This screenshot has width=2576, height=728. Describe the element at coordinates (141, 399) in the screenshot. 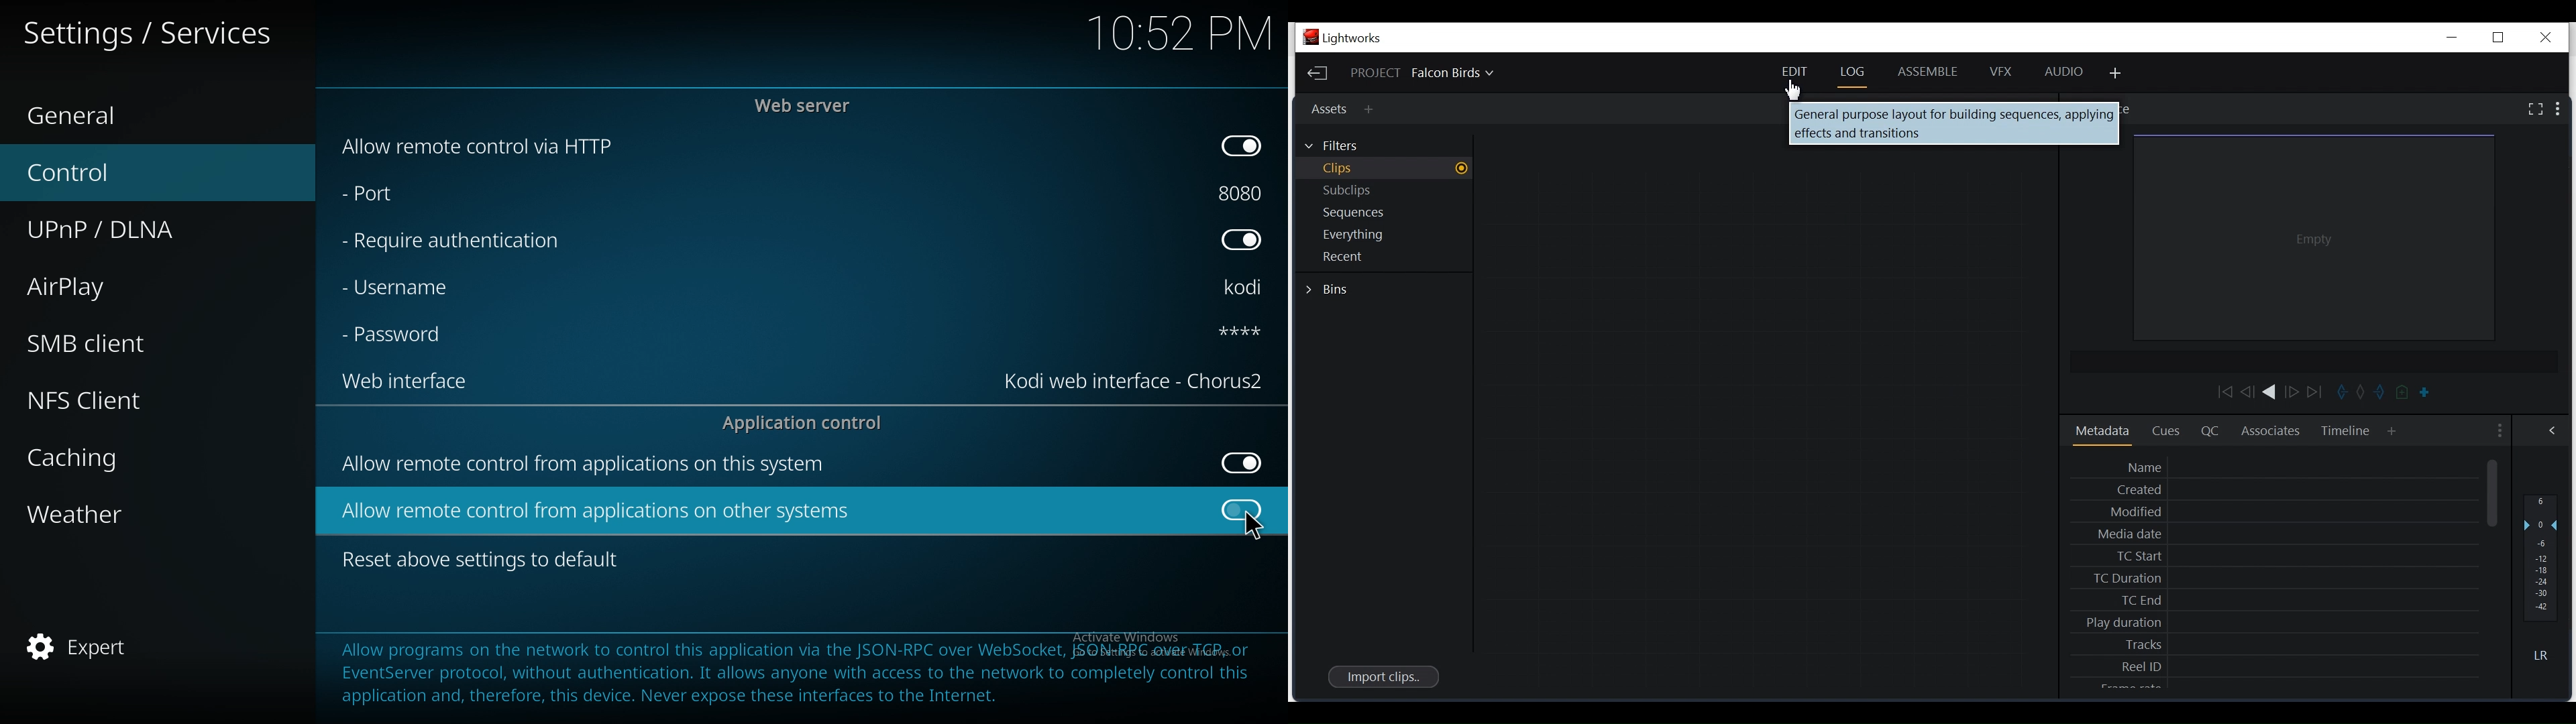

I see `nfs client` at that location.